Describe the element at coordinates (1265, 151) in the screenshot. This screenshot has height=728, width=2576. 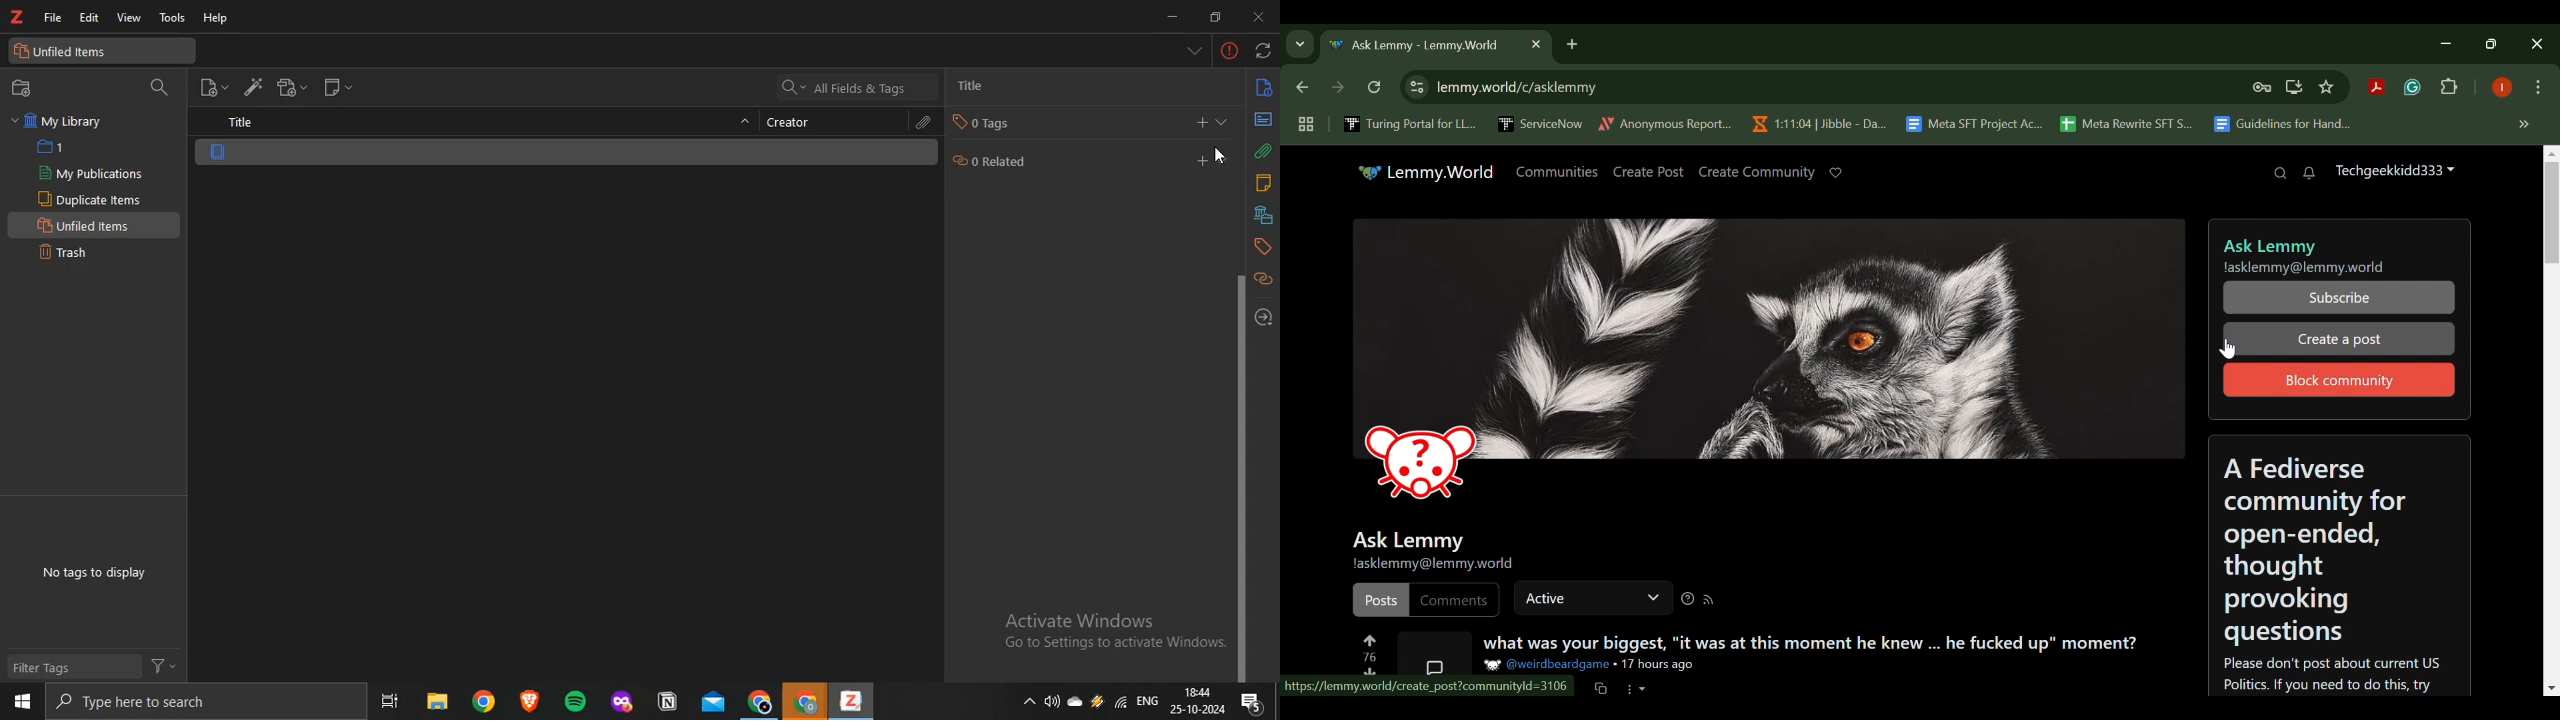
I see `attachments` at that location.